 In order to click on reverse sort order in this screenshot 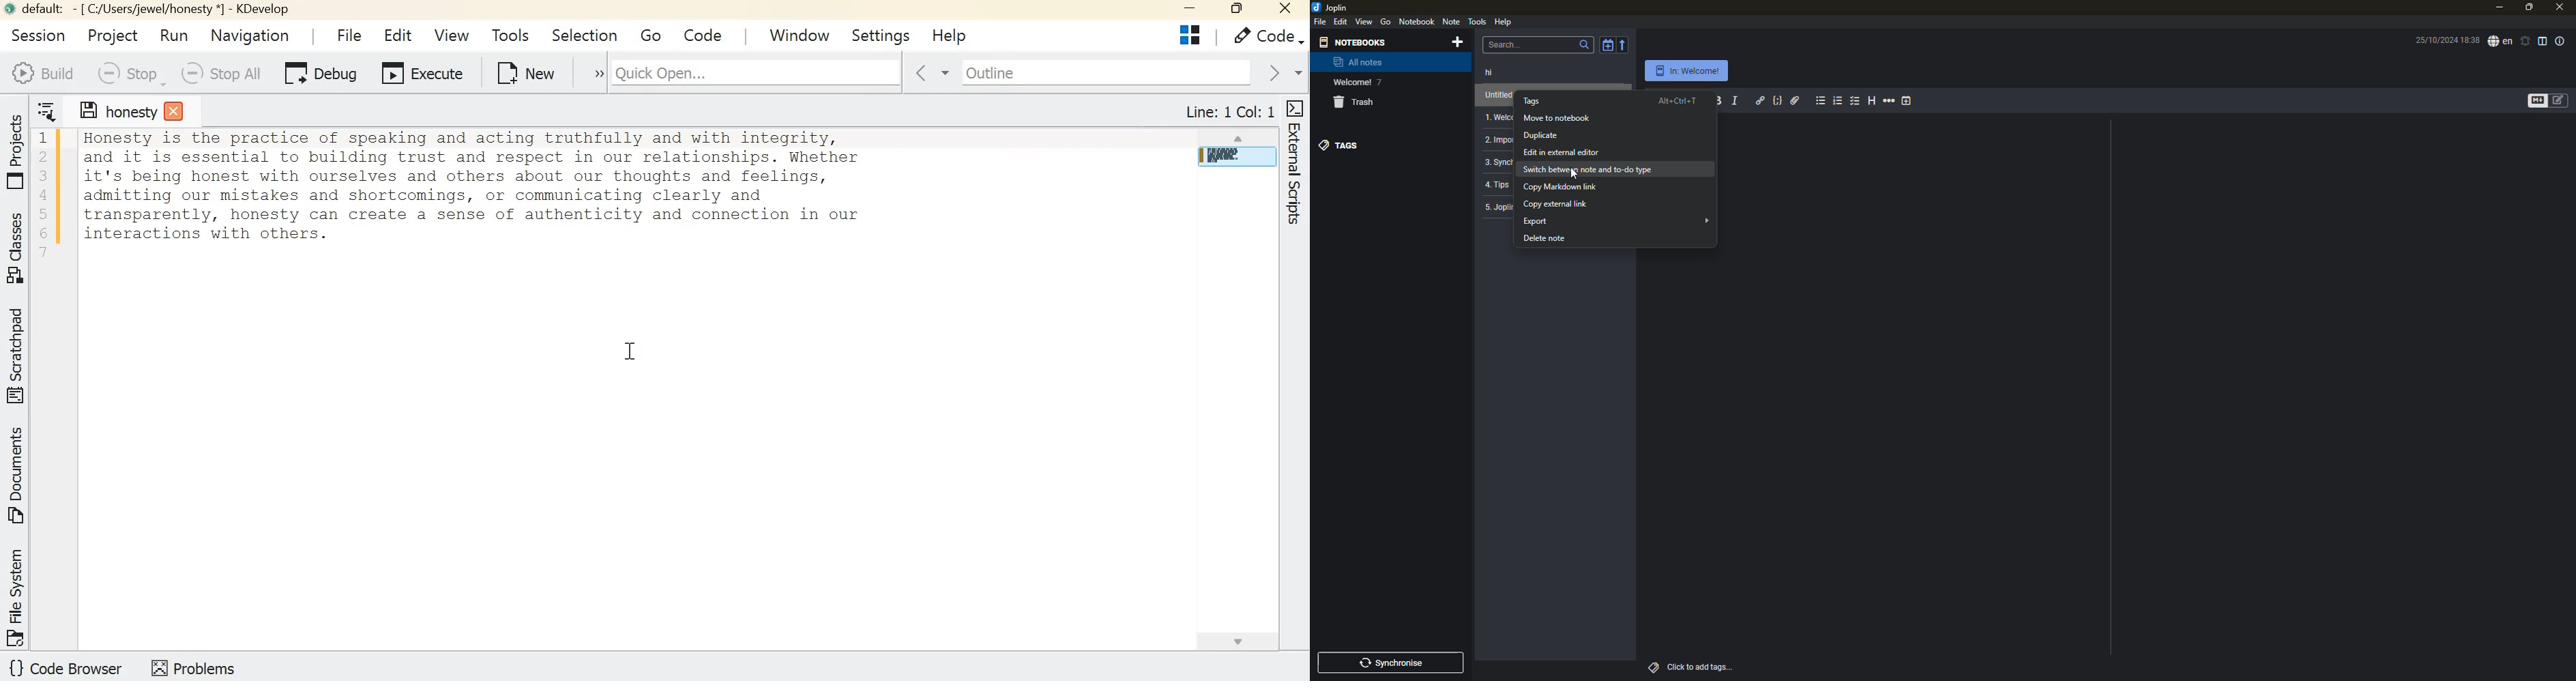, I will do `click(1625, 44)`.